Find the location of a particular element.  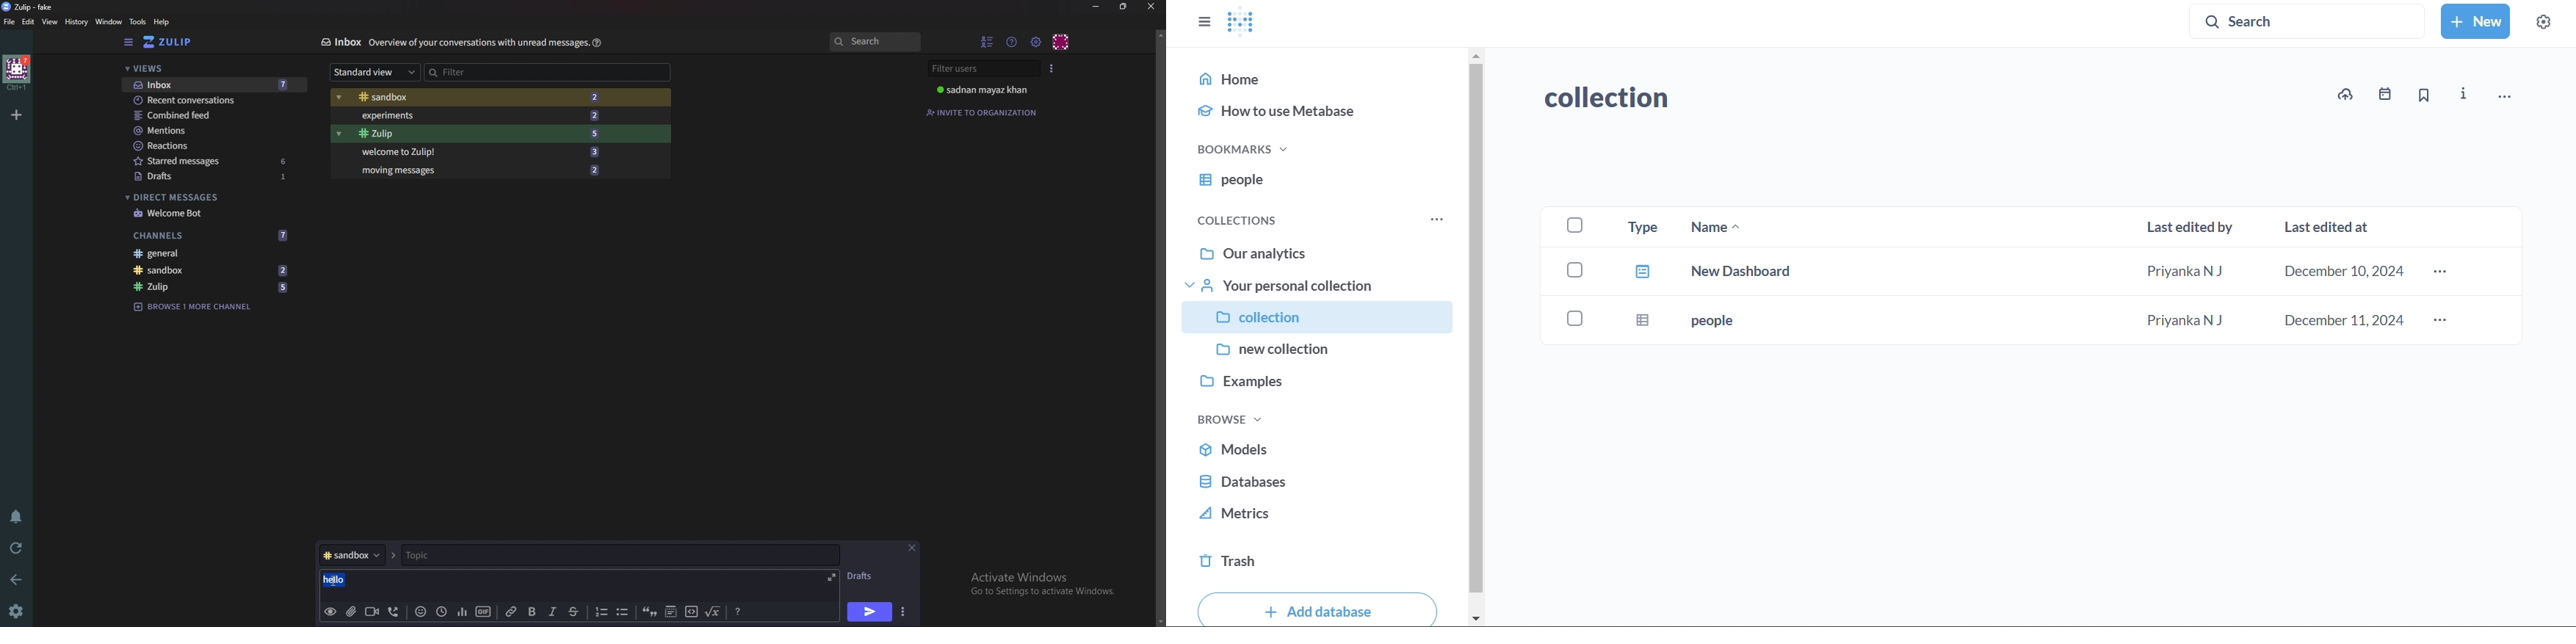

scroll bar is located at coordinates (1161, 326).